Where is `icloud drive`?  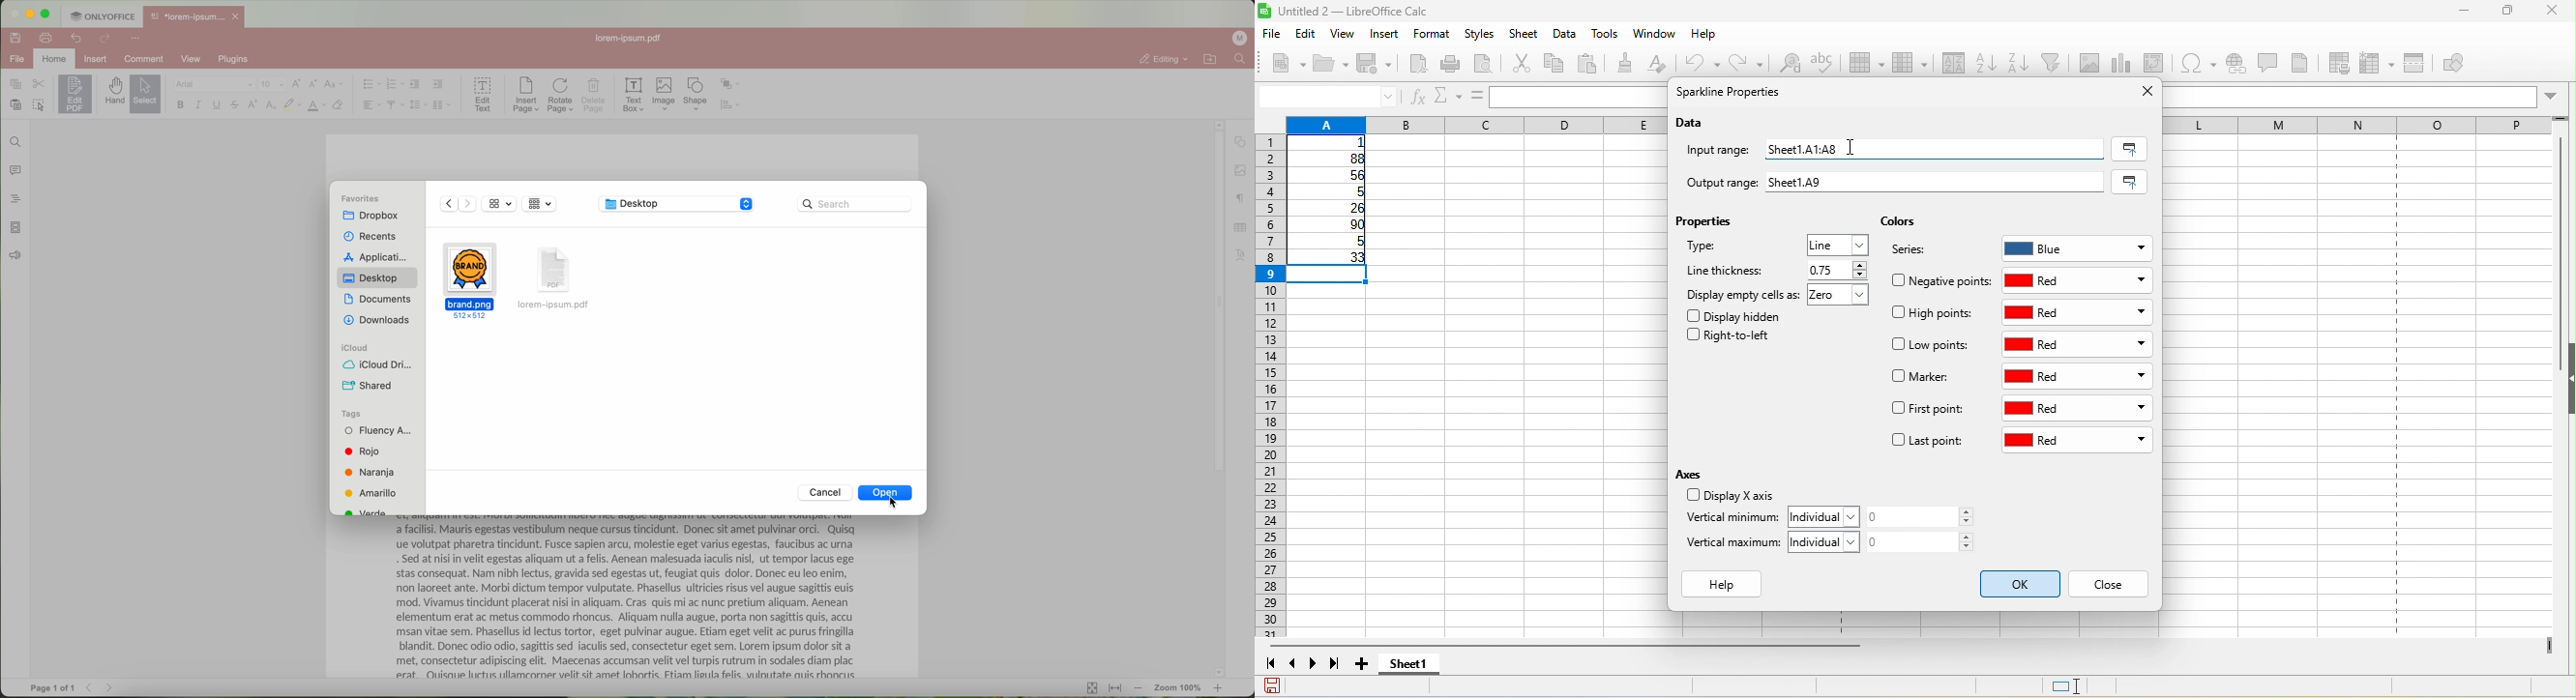
icloud drive is located at coordinates (378, 364).